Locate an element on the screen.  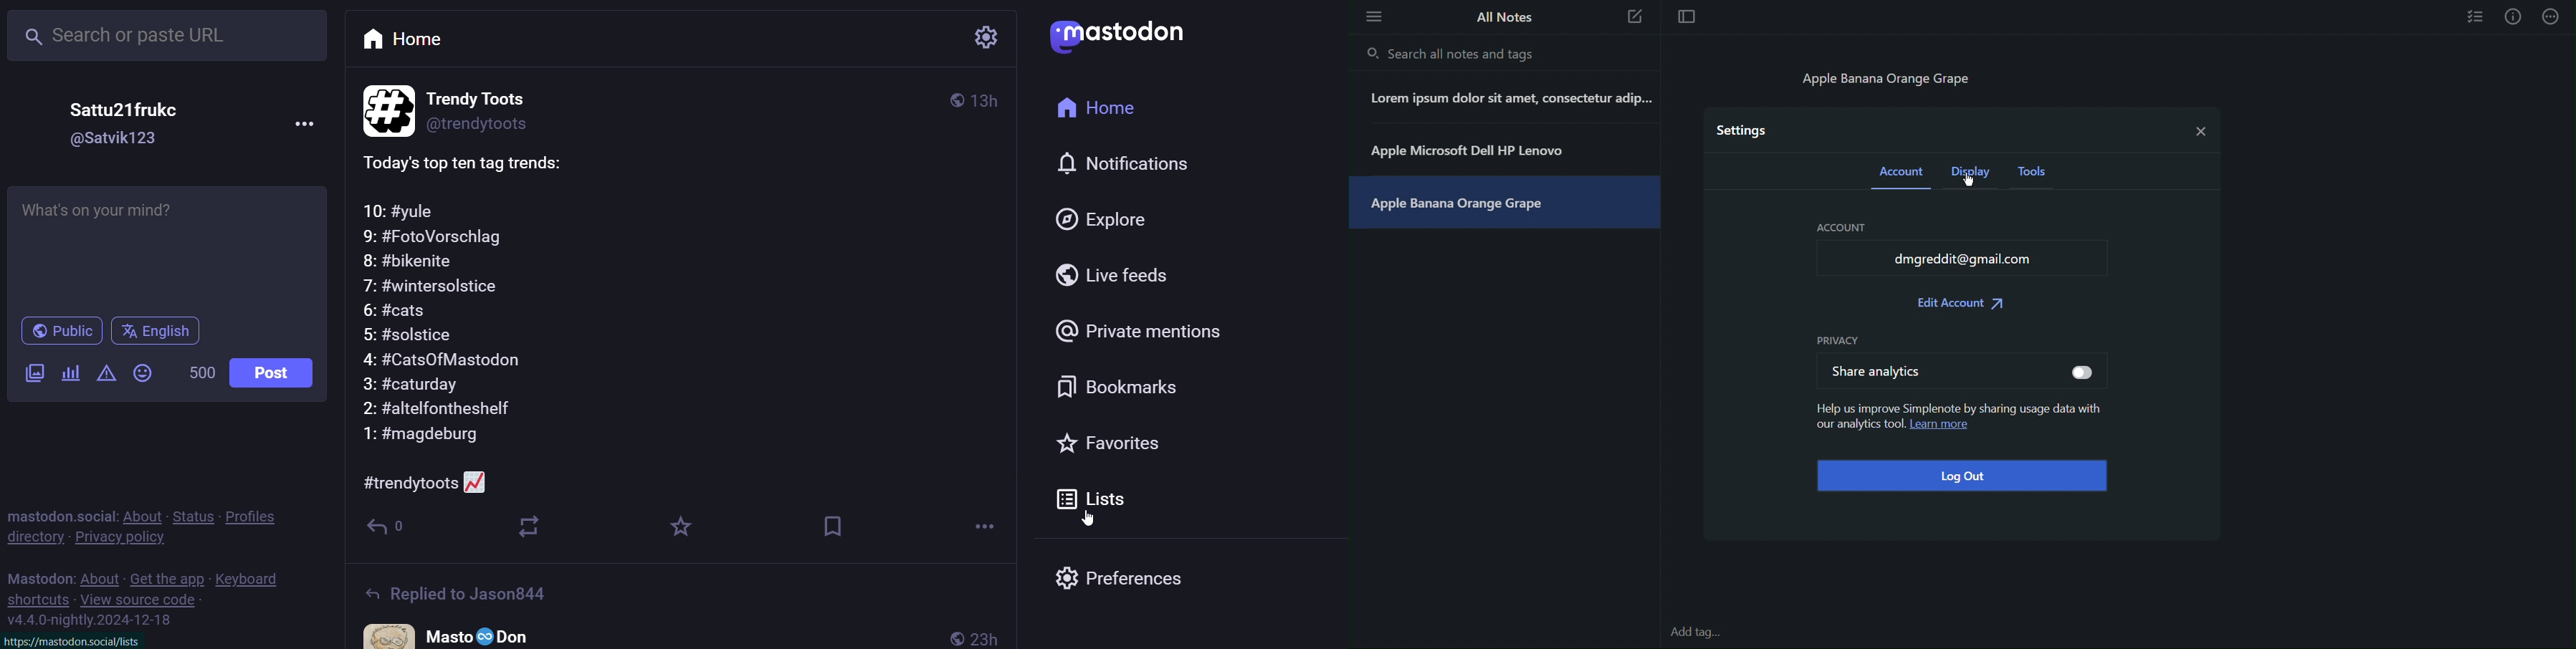
bookmark is located at coordinates (829, 524).